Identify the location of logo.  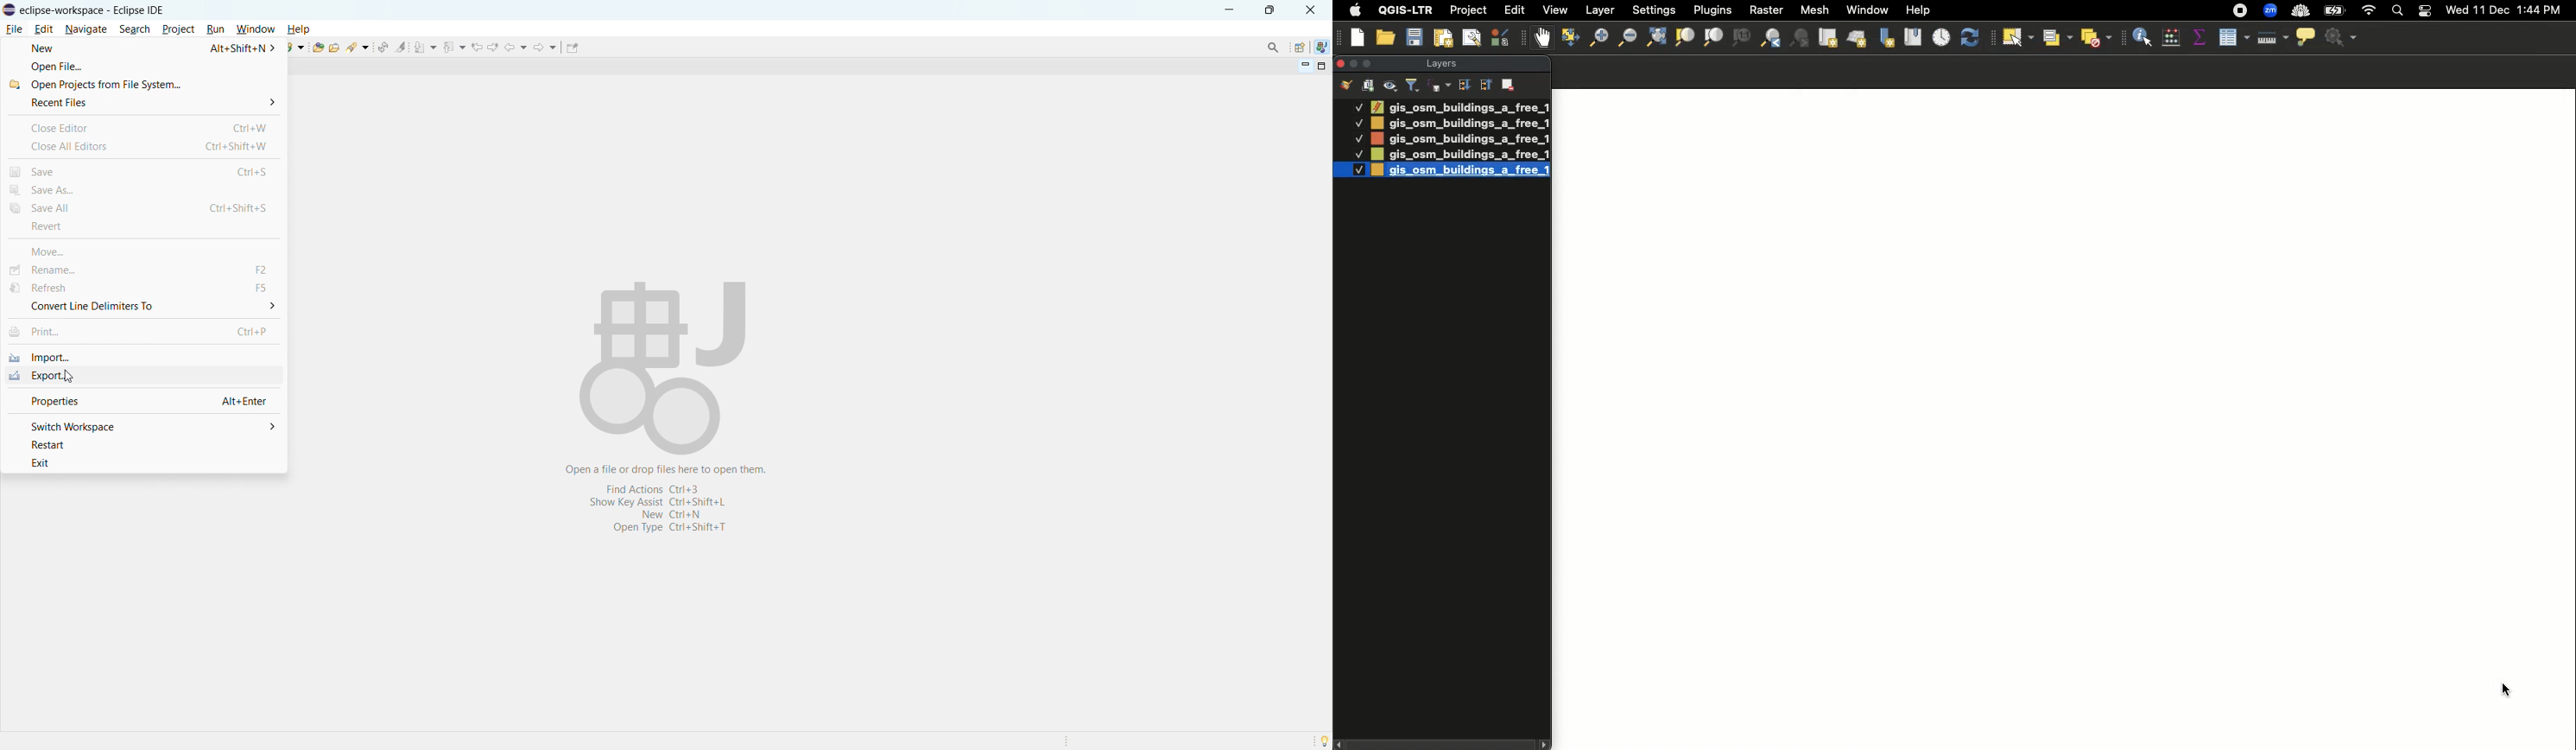
(9, 10).